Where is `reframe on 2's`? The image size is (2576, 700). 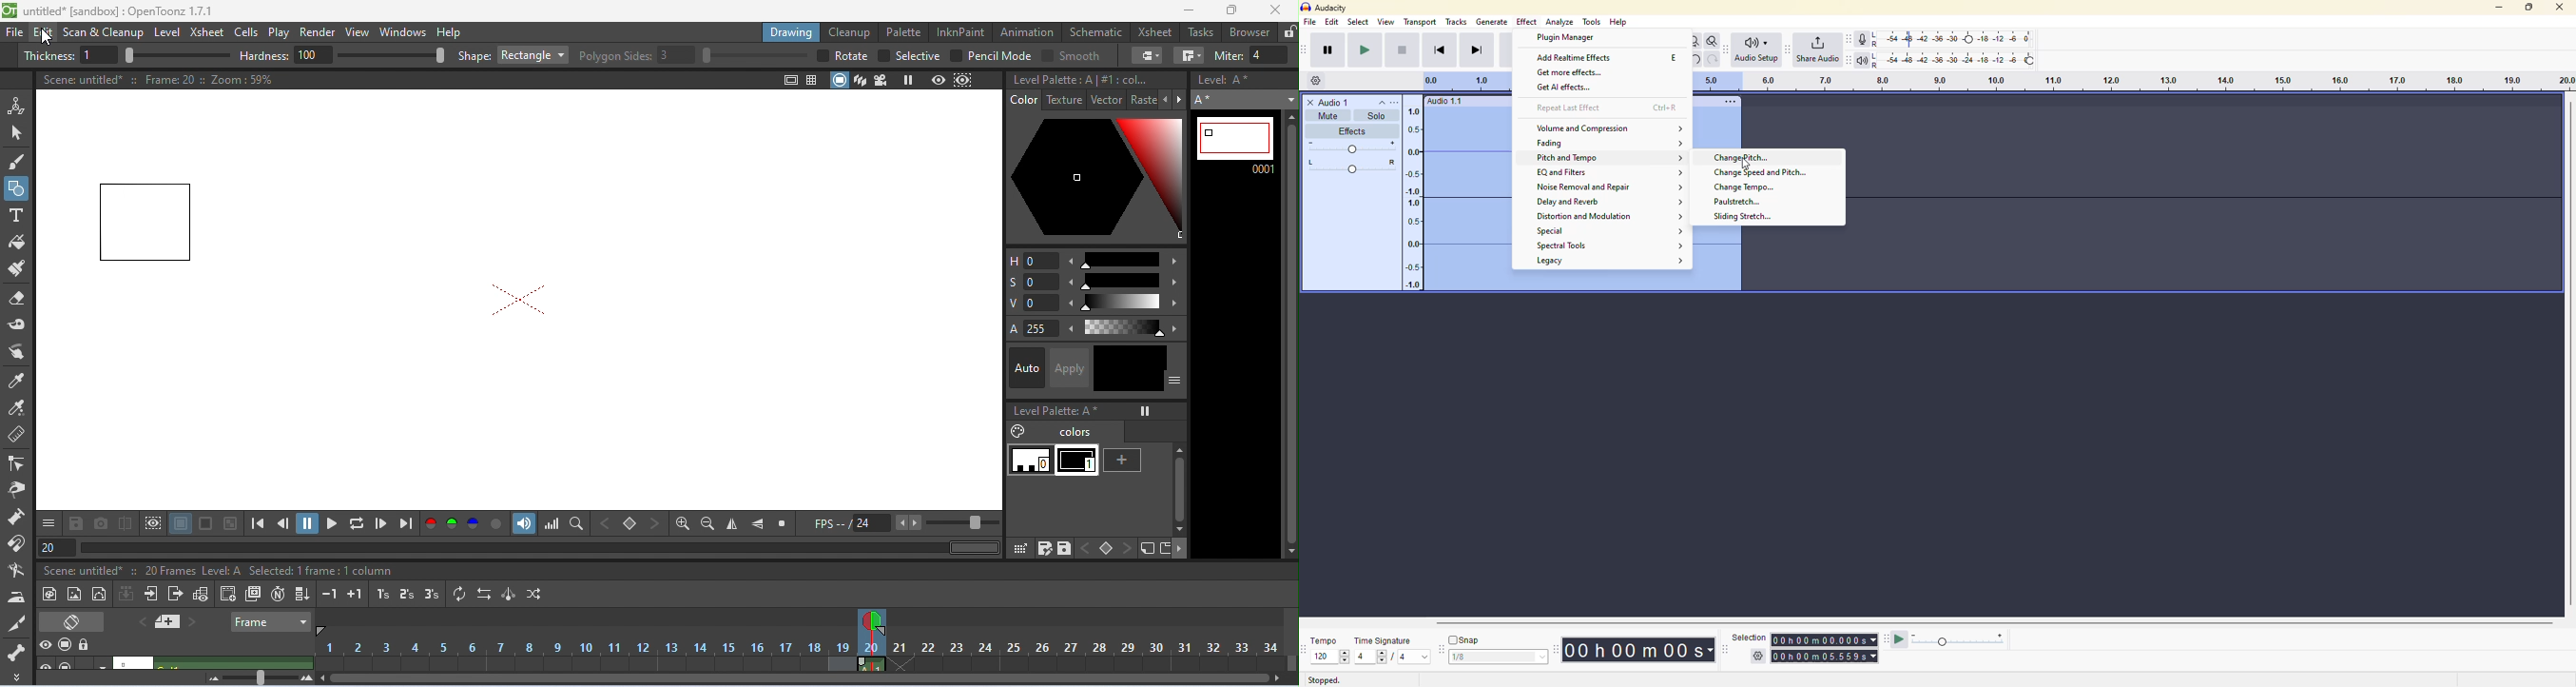
reframe on 2's is located at coordinates (407, 593).